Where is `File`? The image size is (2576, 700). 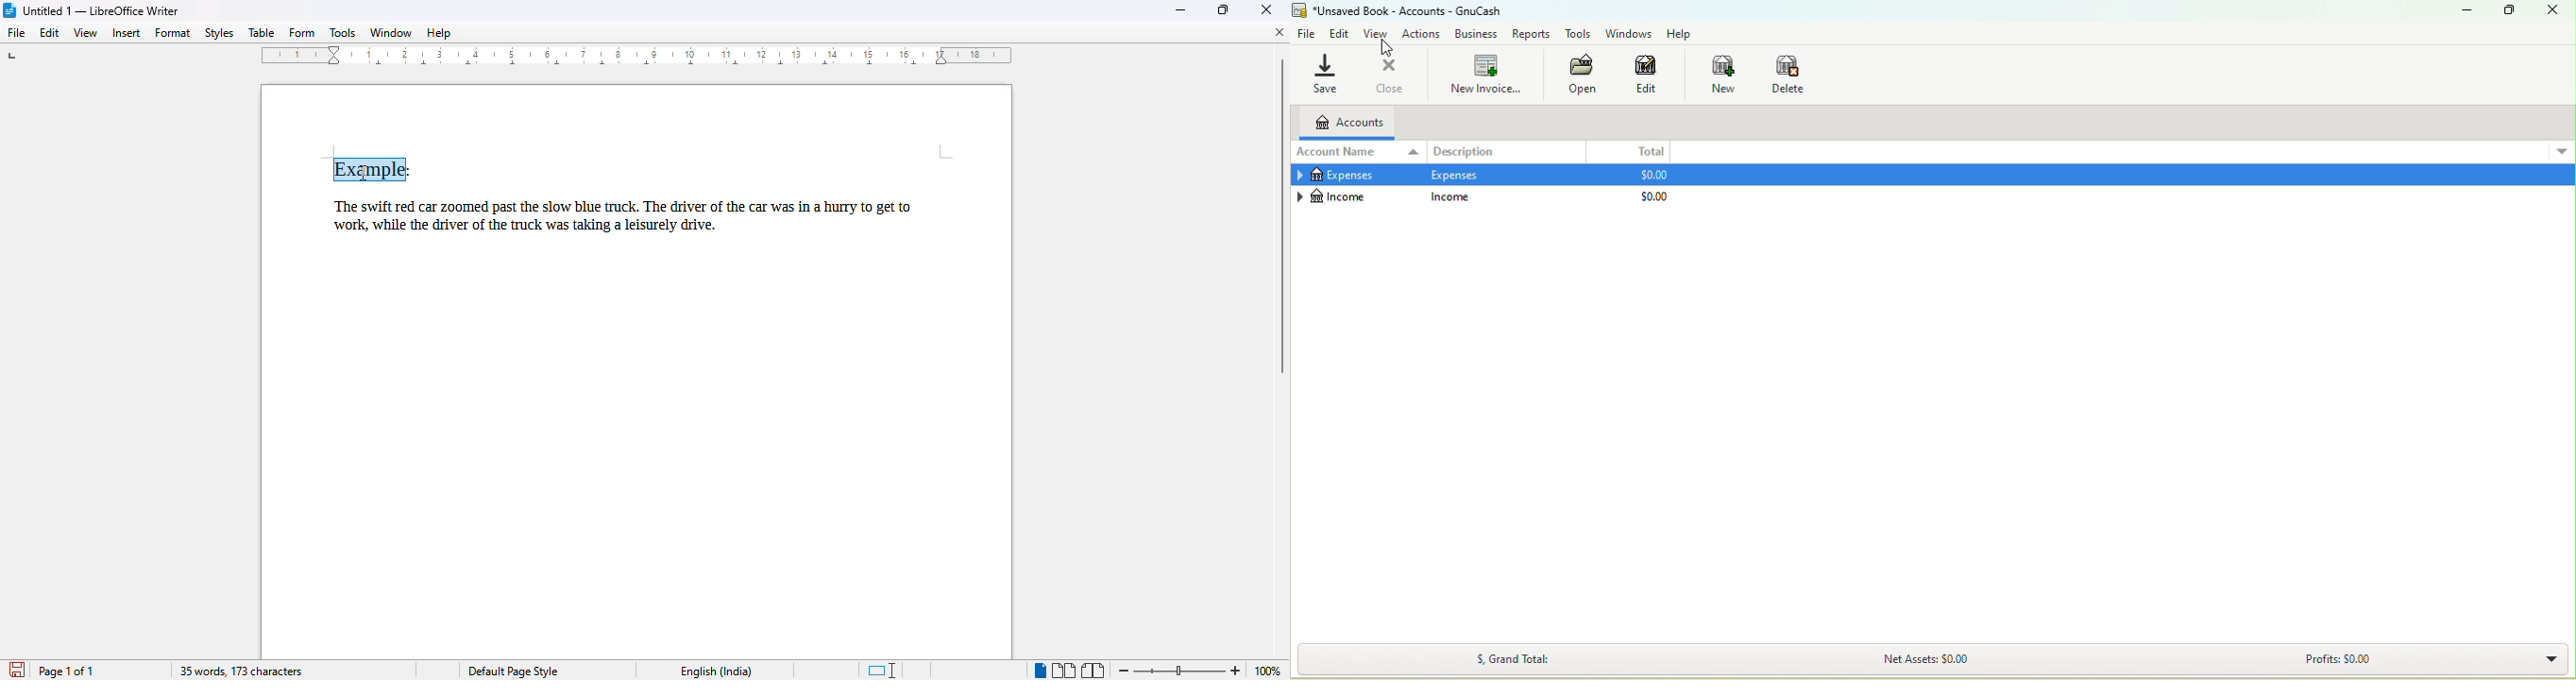 File is located at coordinates (1307, 35).